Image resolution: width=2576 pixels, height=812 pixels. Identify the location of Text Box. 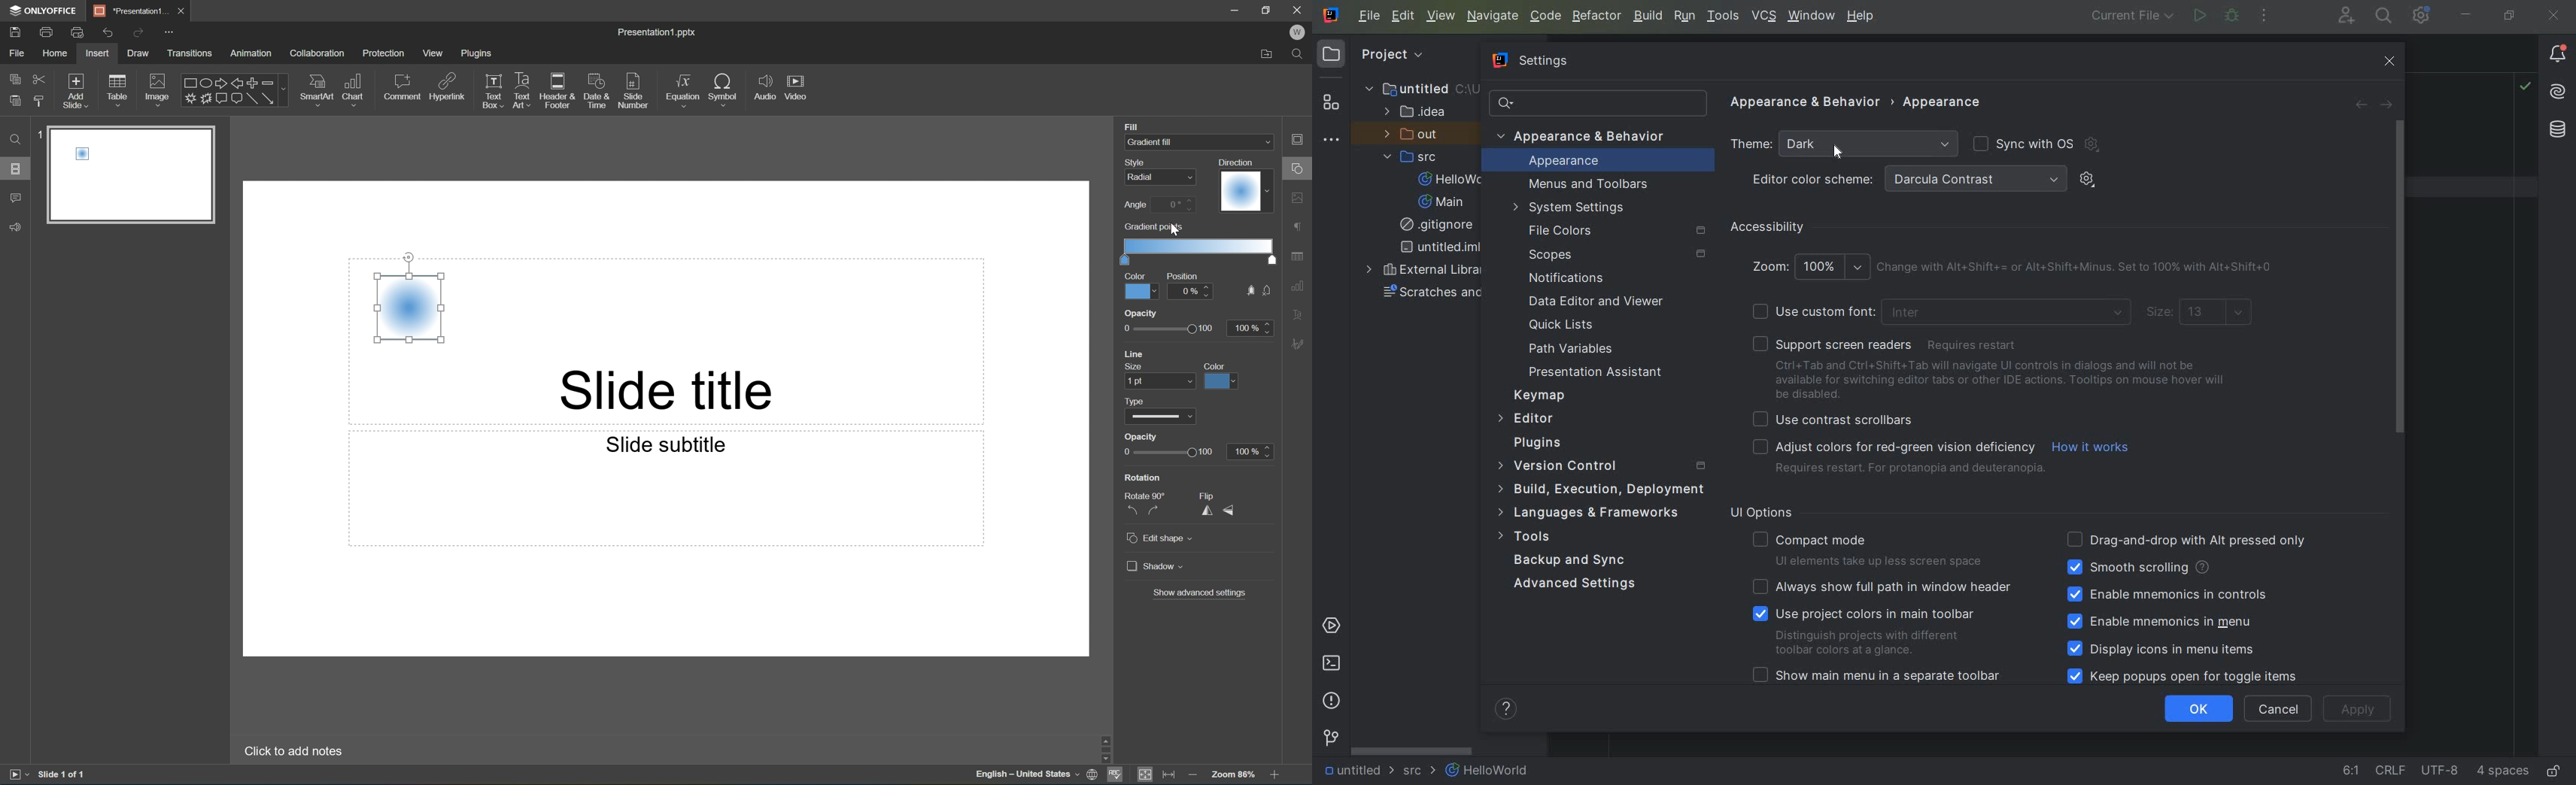
(493, 91).